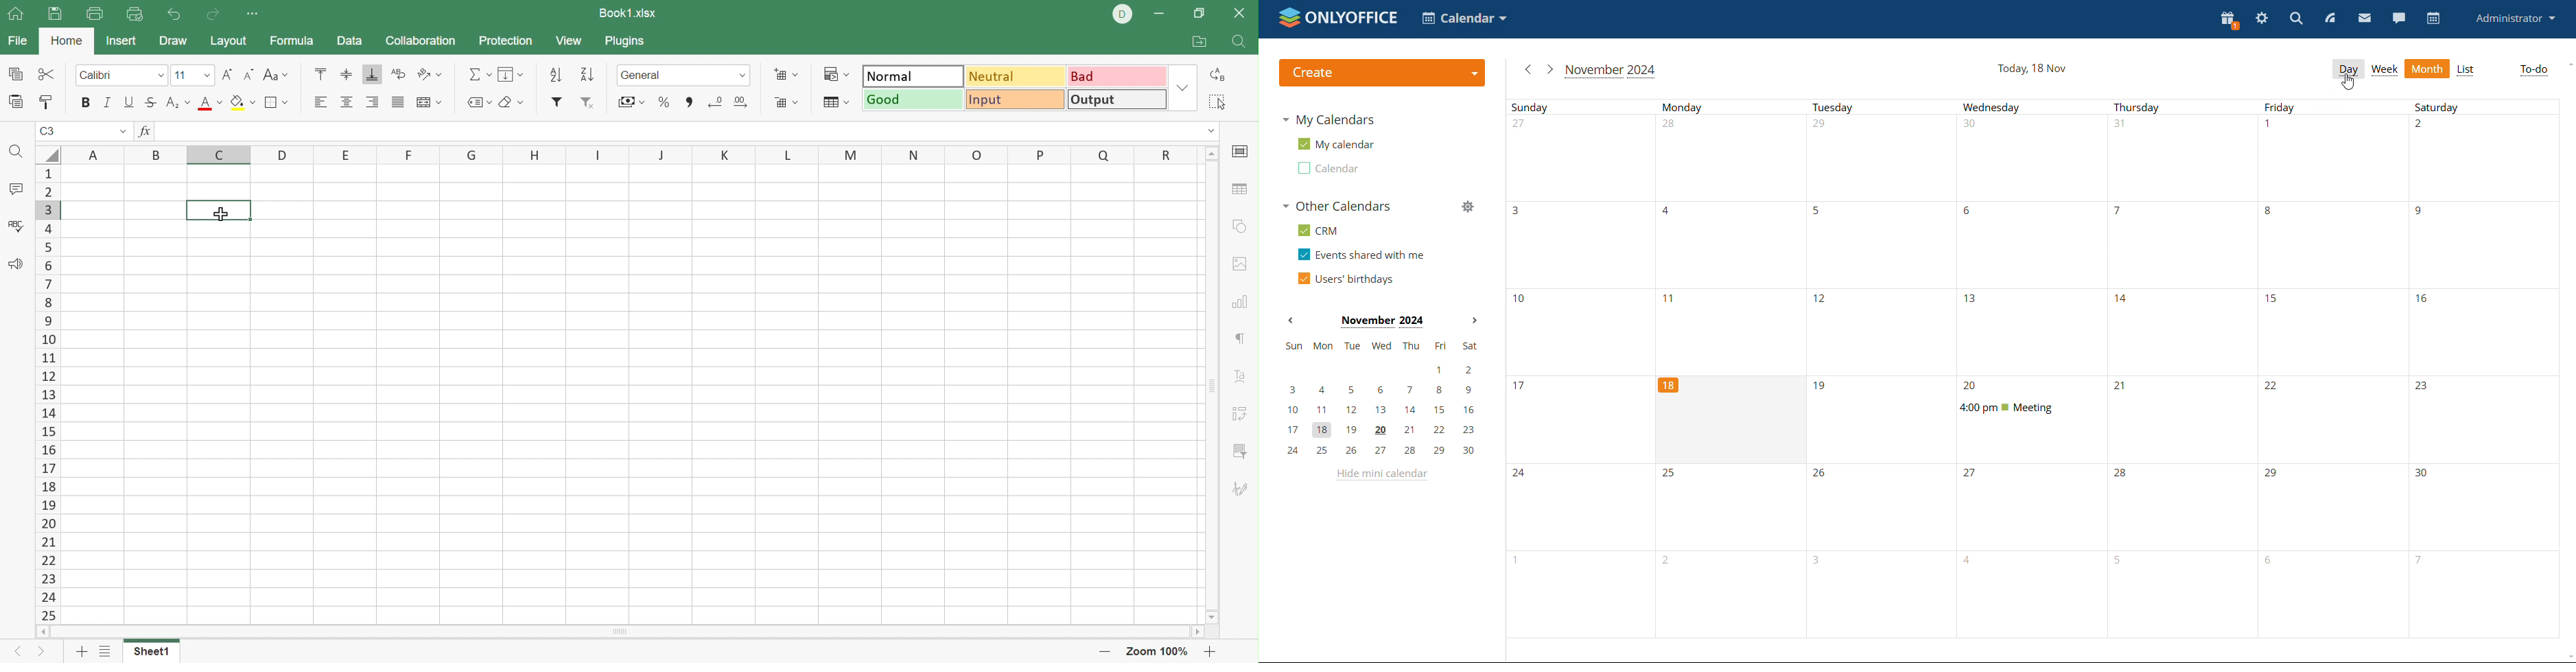 The width and height of the screenshot is (2576, 672). I want to click on manage, so click(1468, 207).